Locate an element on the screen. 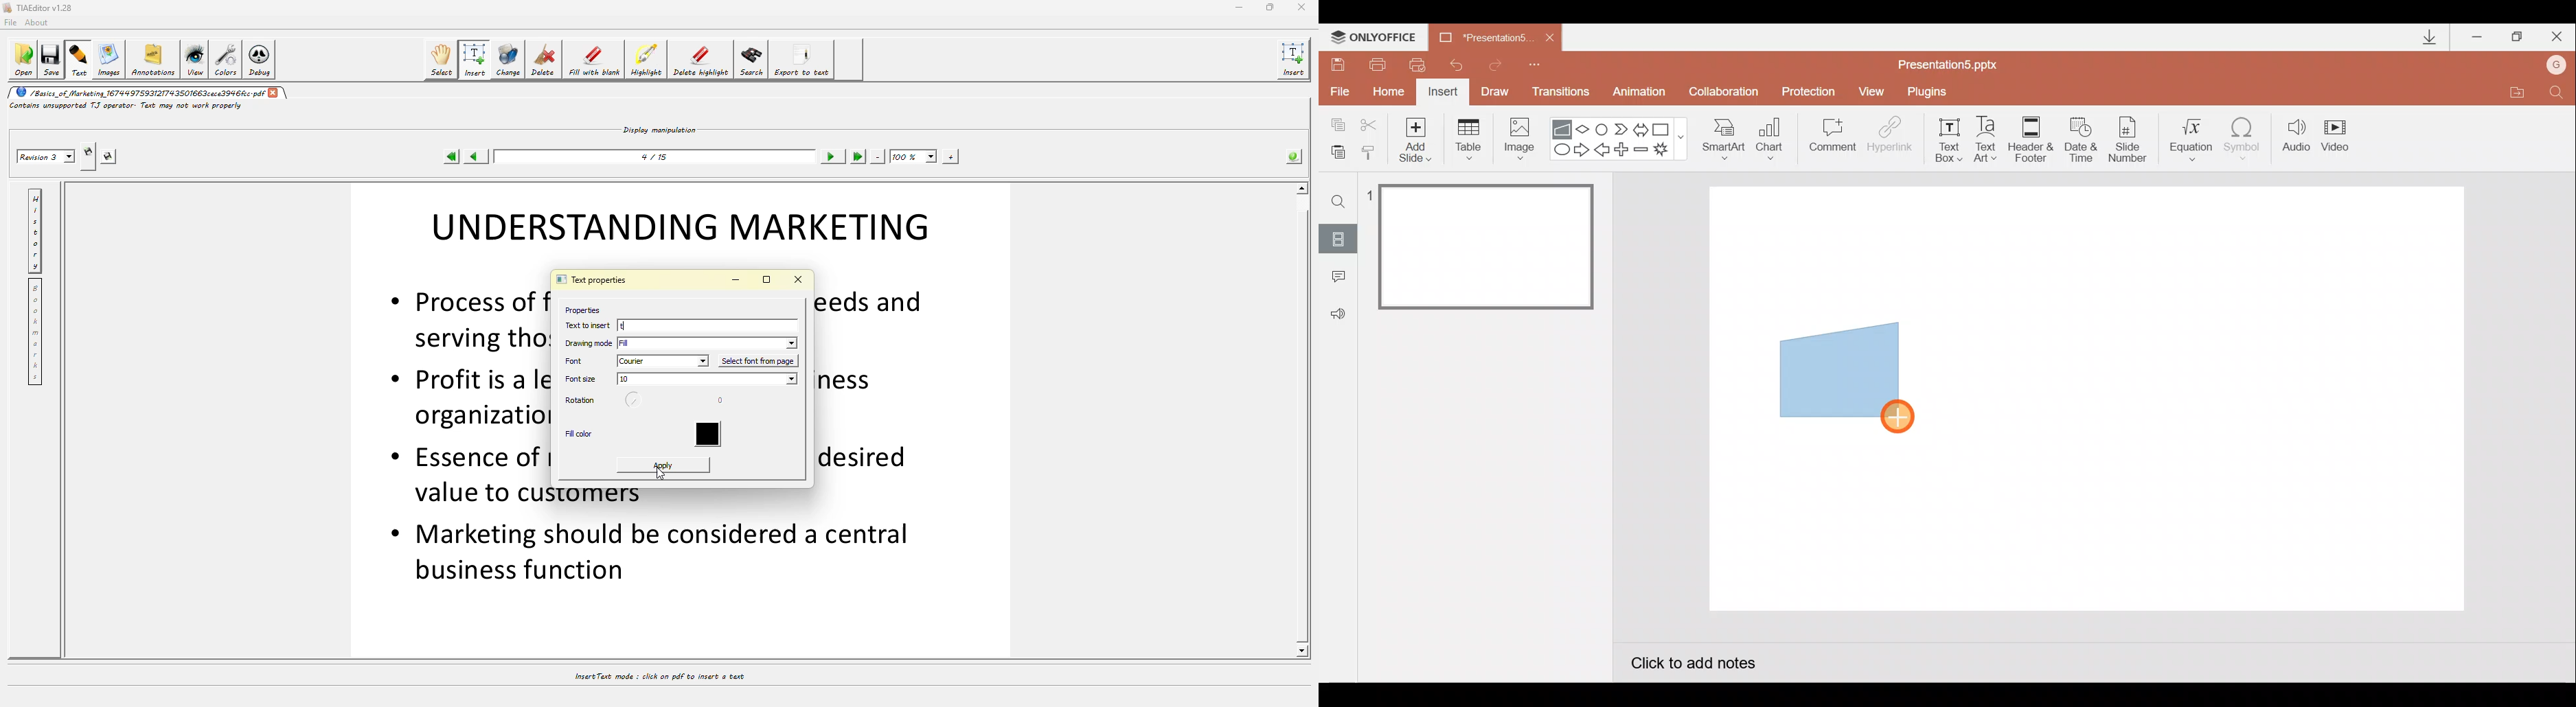 The width and height of the screenshot is (2576, 728). Flowchart-connector is located at coordinates (1603, 128).